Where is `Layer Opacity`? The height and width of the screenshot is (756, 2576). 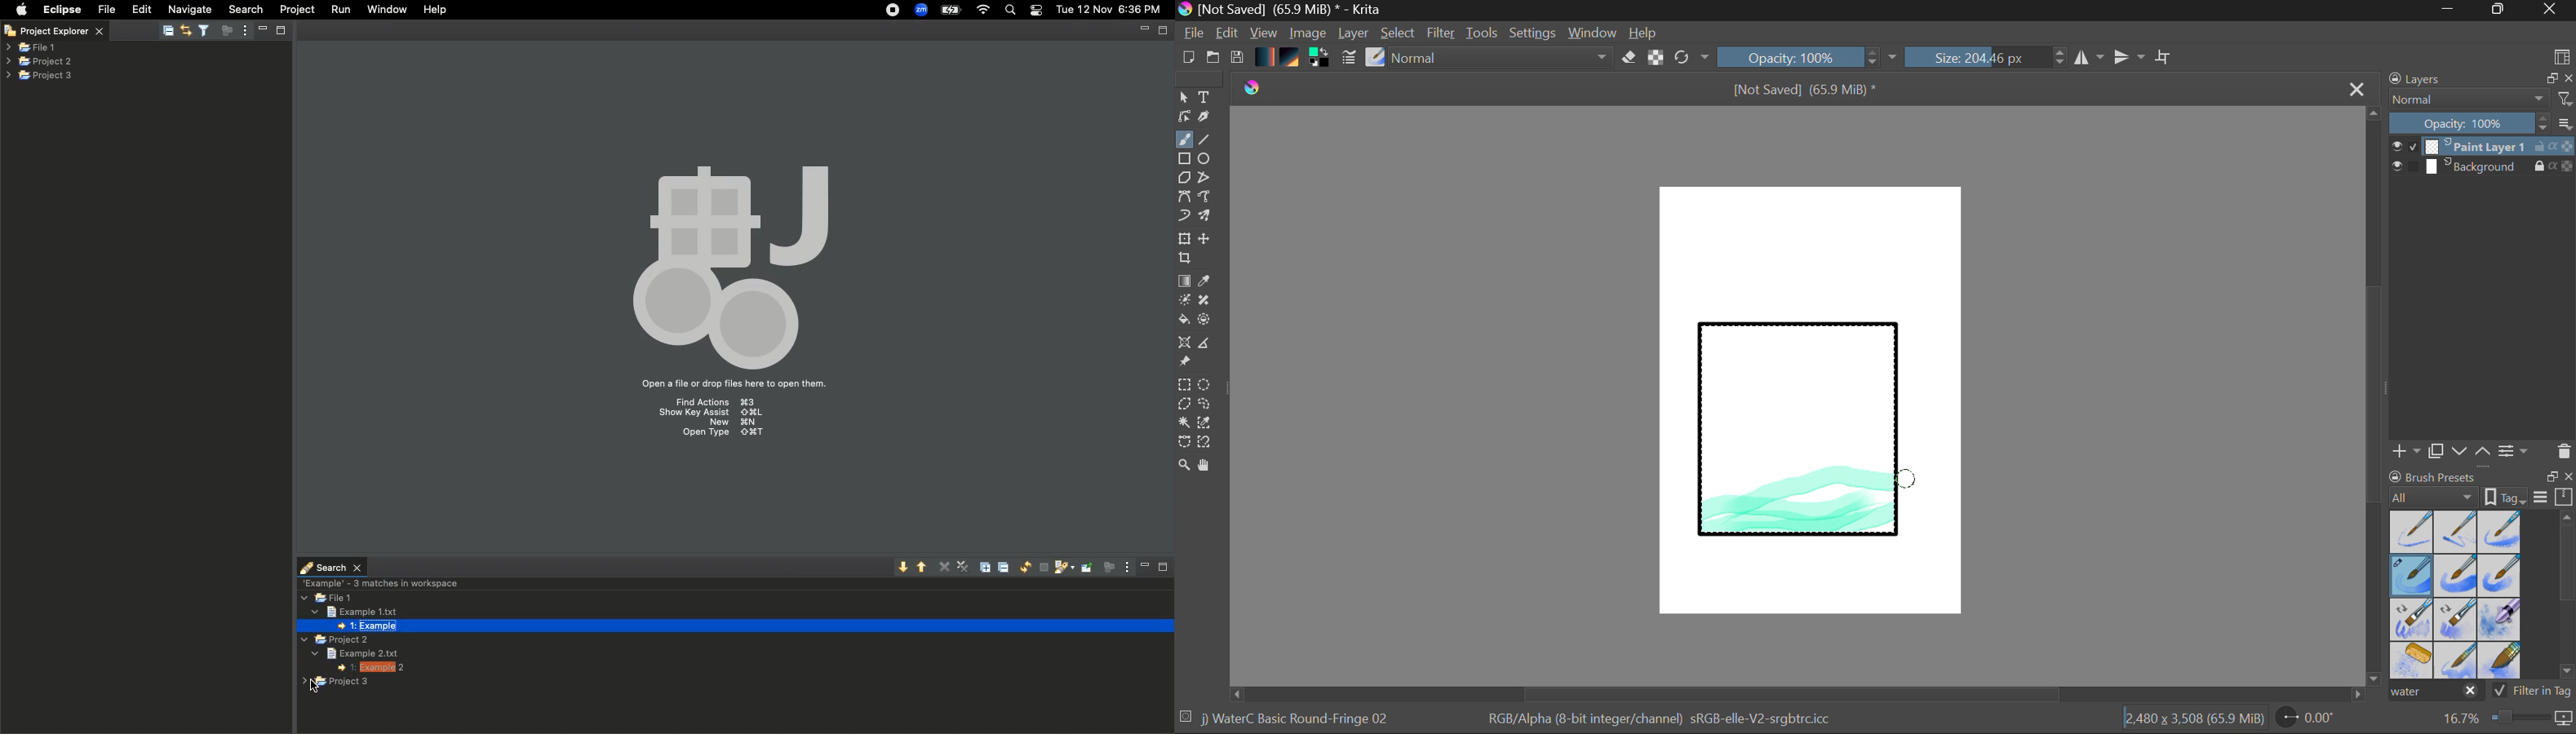
Layer Opacity is located at coordinates (2484, 124).